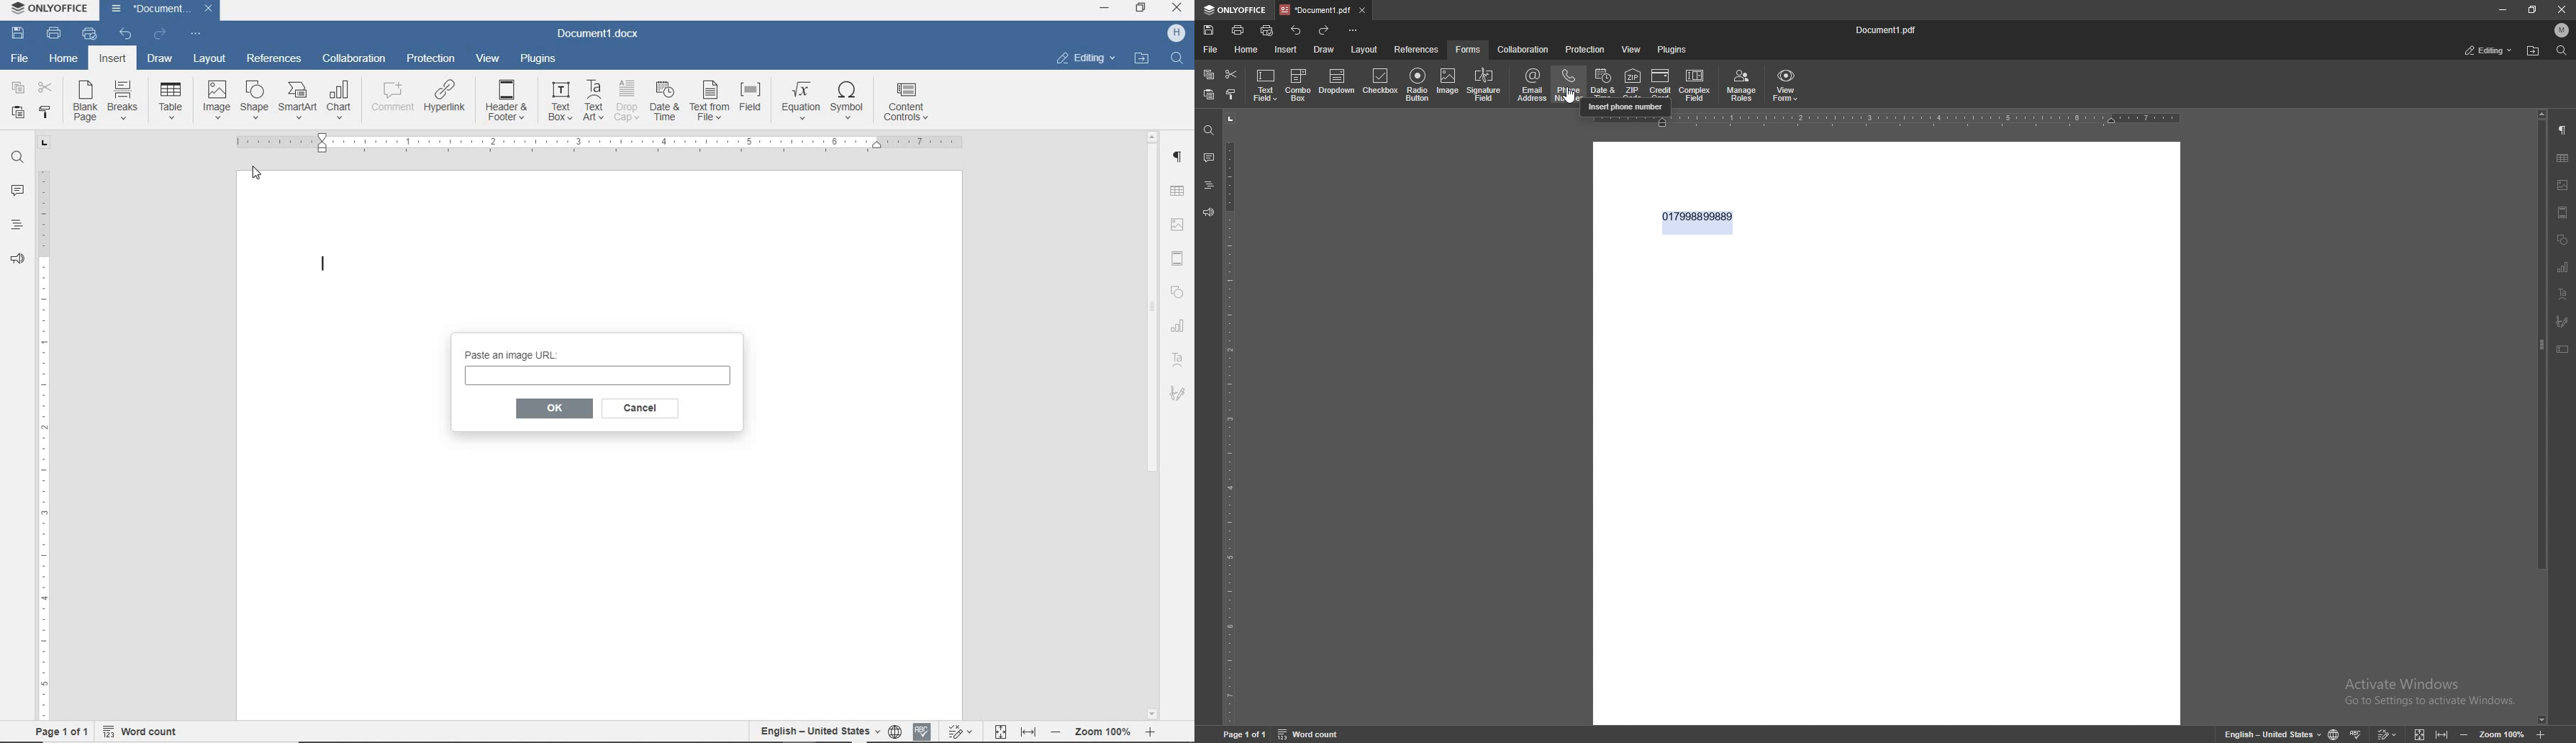 Image resolution: width=2576 pixels, height=756 pixels. What do you see at coordinates (1324, 30) in the screenshot?
I see `redo` at bounding box center [1324, 30].